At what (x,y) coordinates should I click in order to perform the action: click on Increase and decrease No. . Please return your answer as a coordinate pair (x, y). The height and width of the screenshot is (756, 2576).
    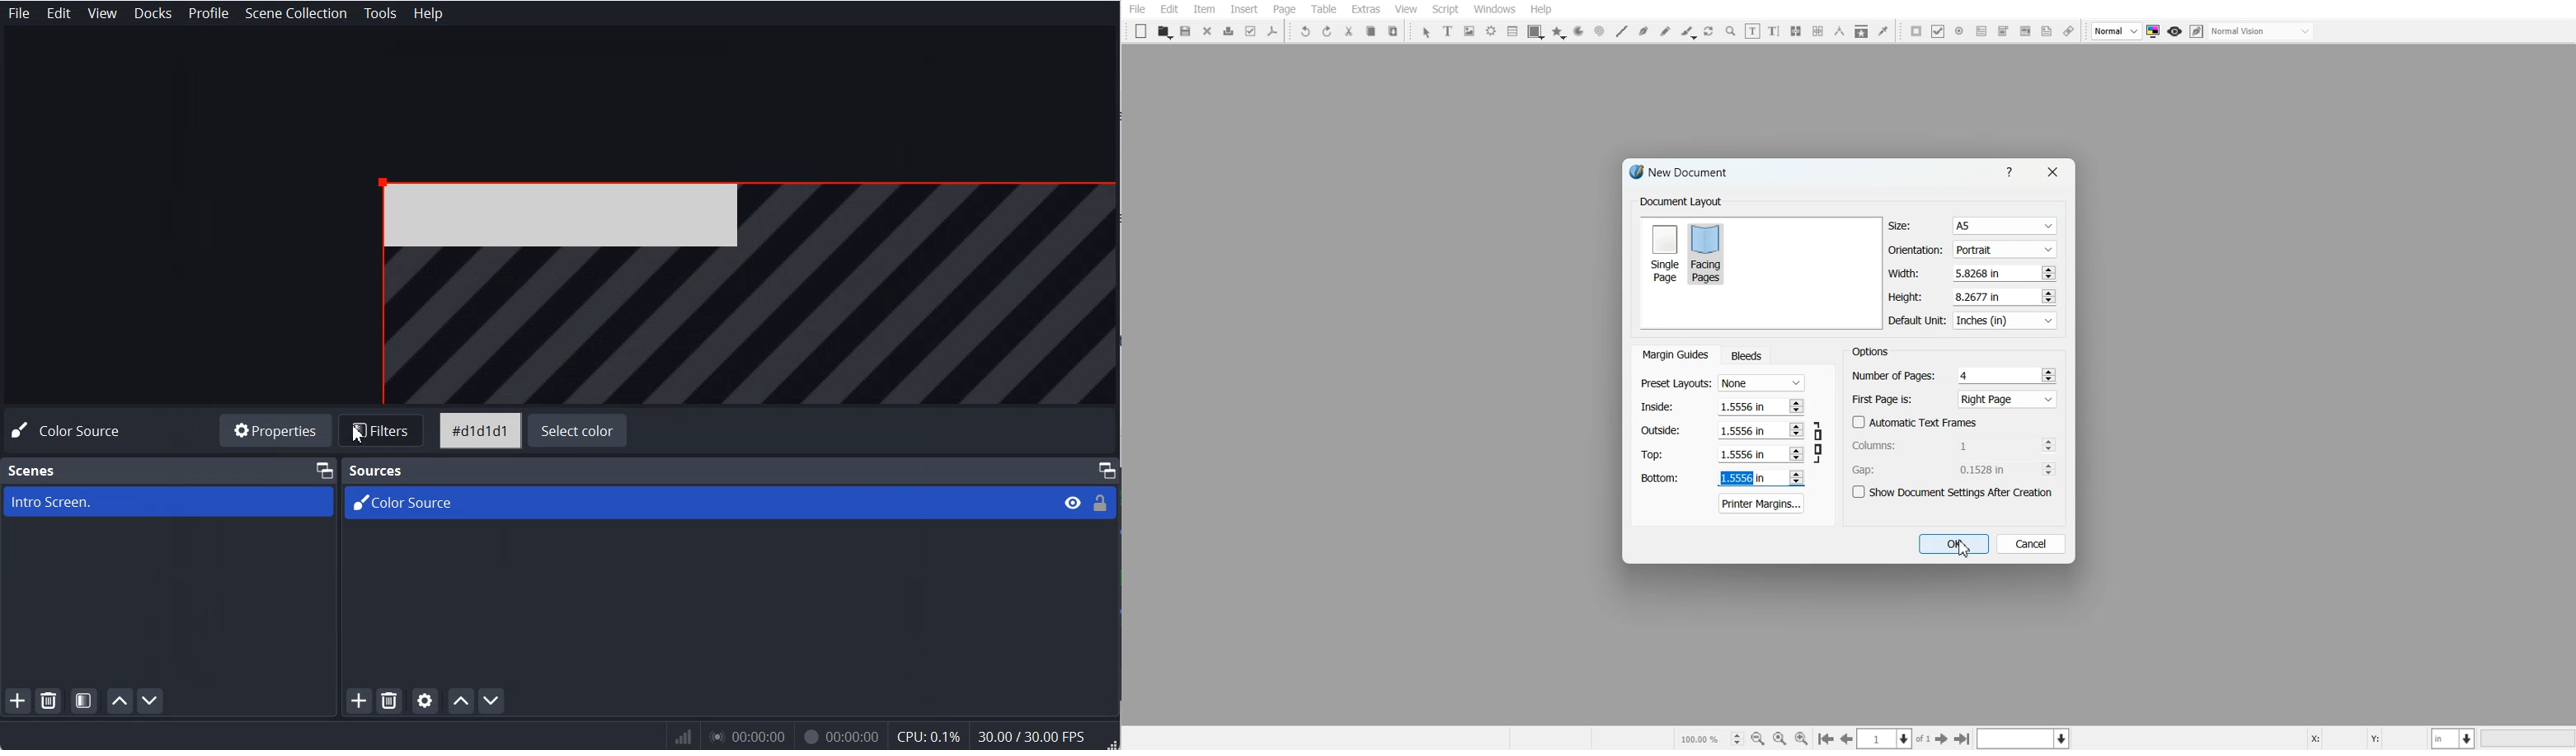
    Looking at the image, I should click on (1797, 430).